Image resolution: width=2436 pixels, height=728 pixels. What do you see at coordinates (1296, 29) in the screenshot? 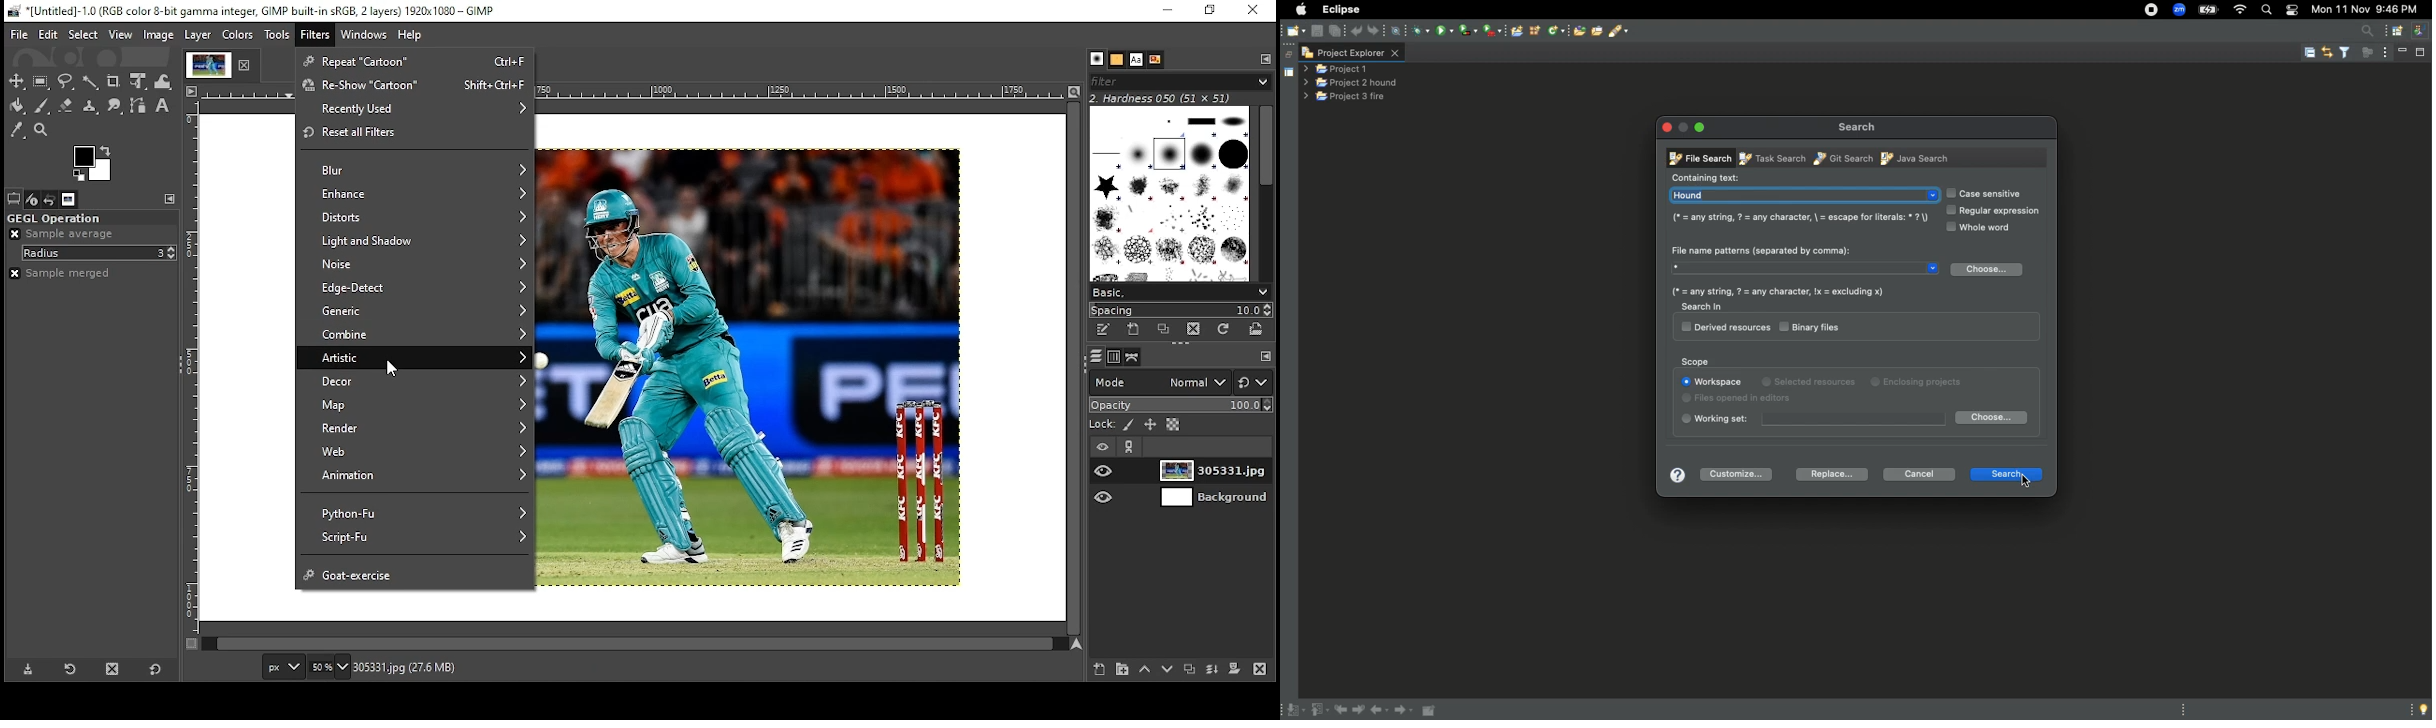
I see `new` at bounding box center [1296, 29].